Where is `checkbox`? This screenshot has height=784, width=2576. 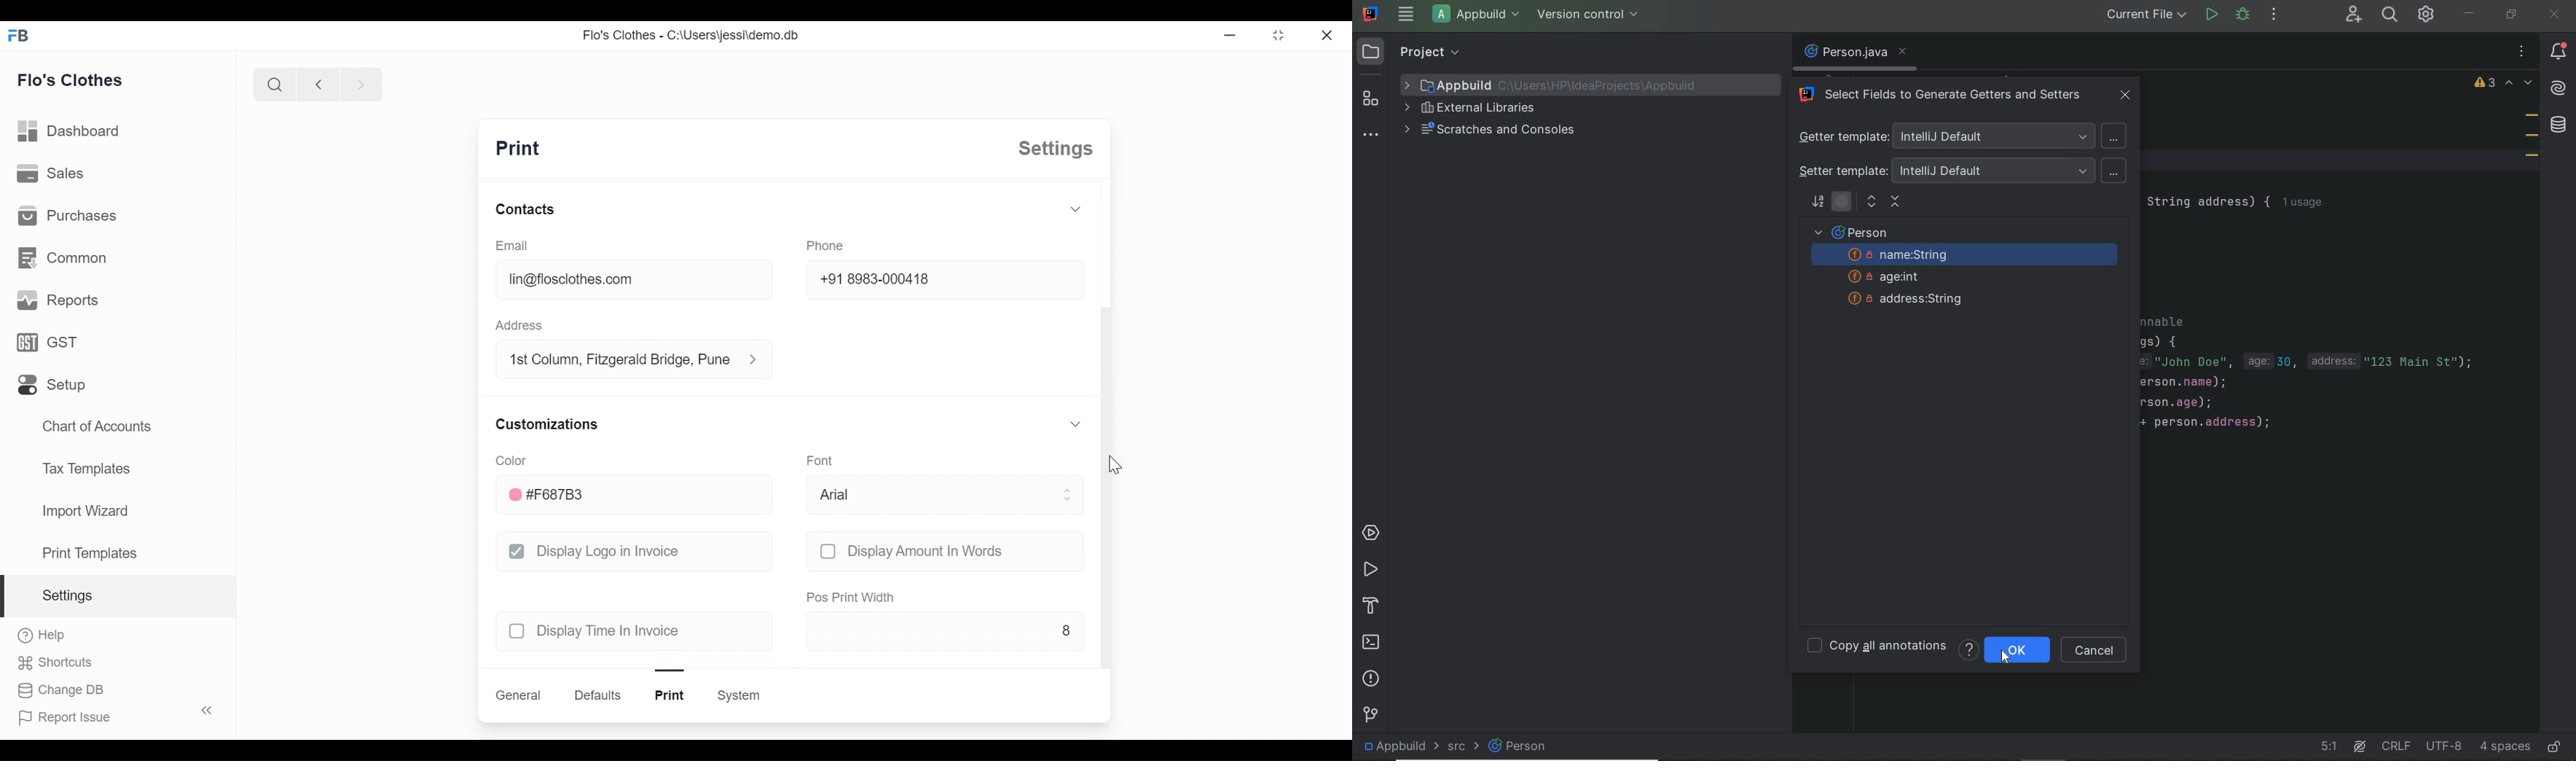
checkbox is located at coordinates (518, 551).